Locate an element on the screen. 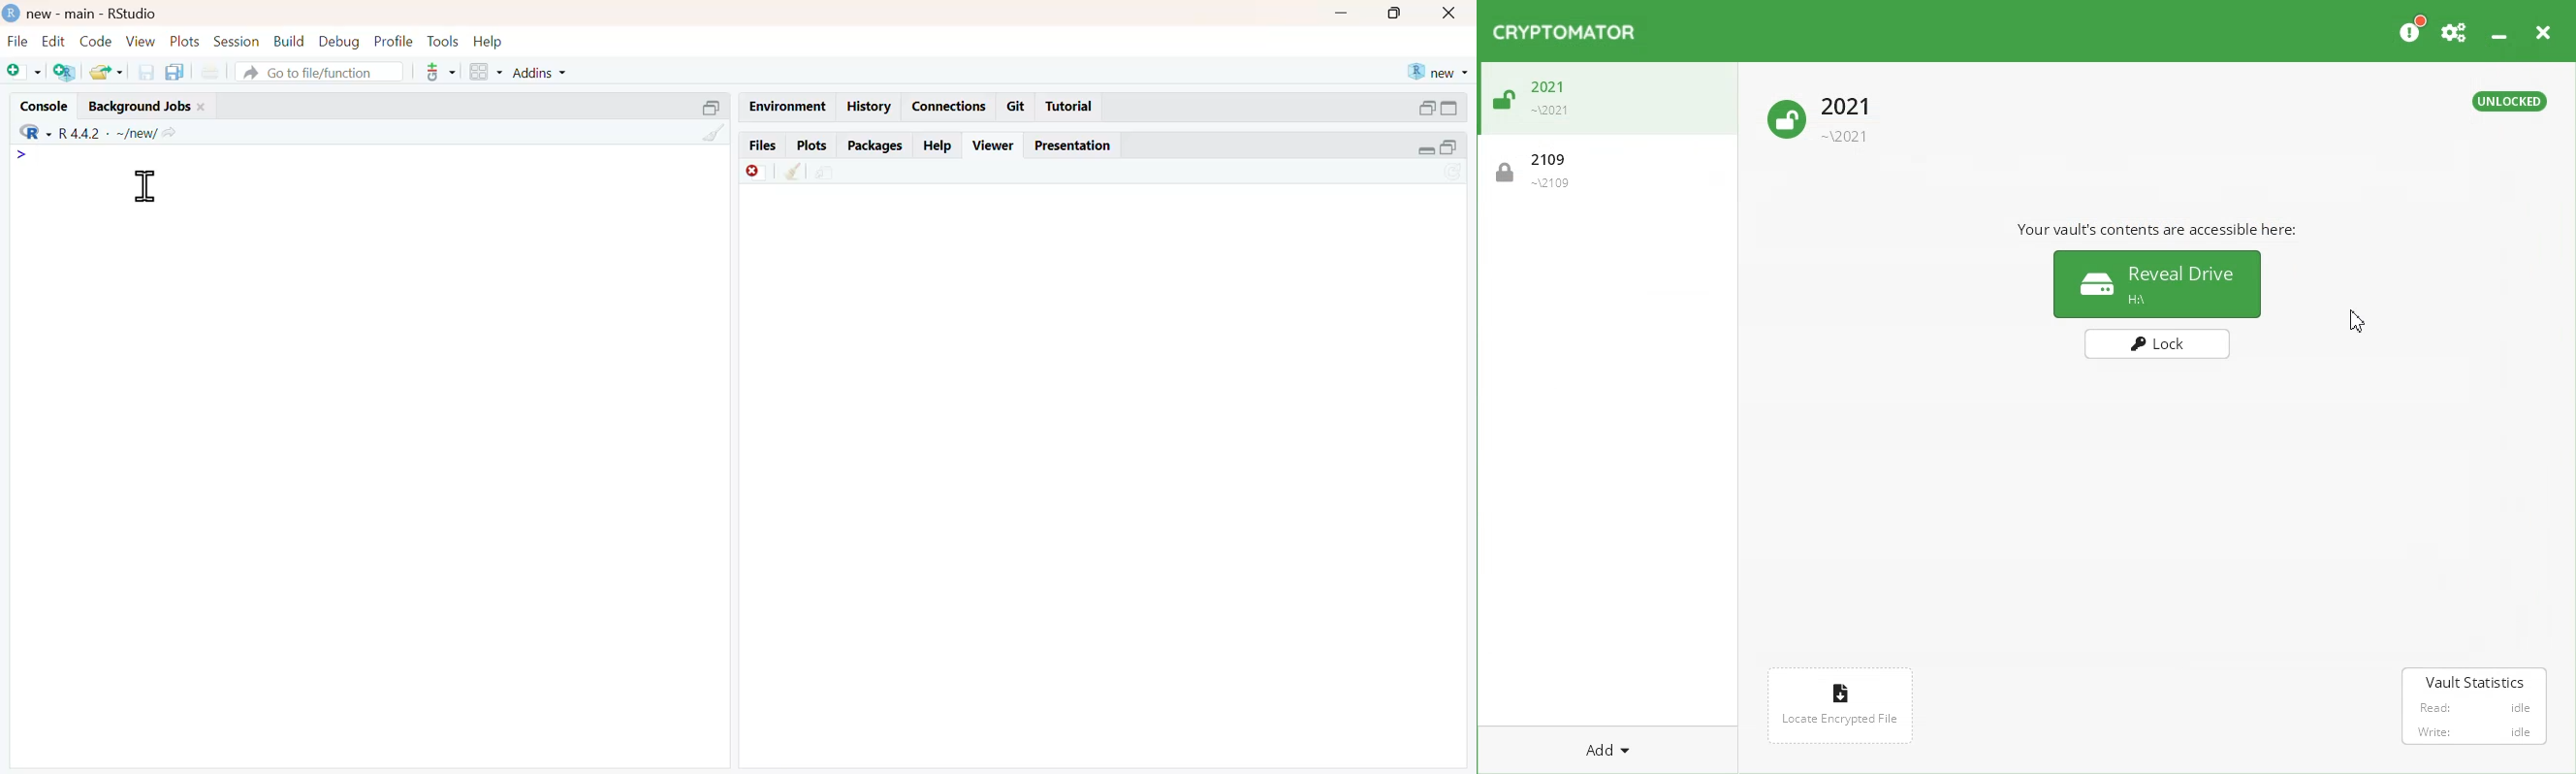  tools is located at coordinates (442, 40).